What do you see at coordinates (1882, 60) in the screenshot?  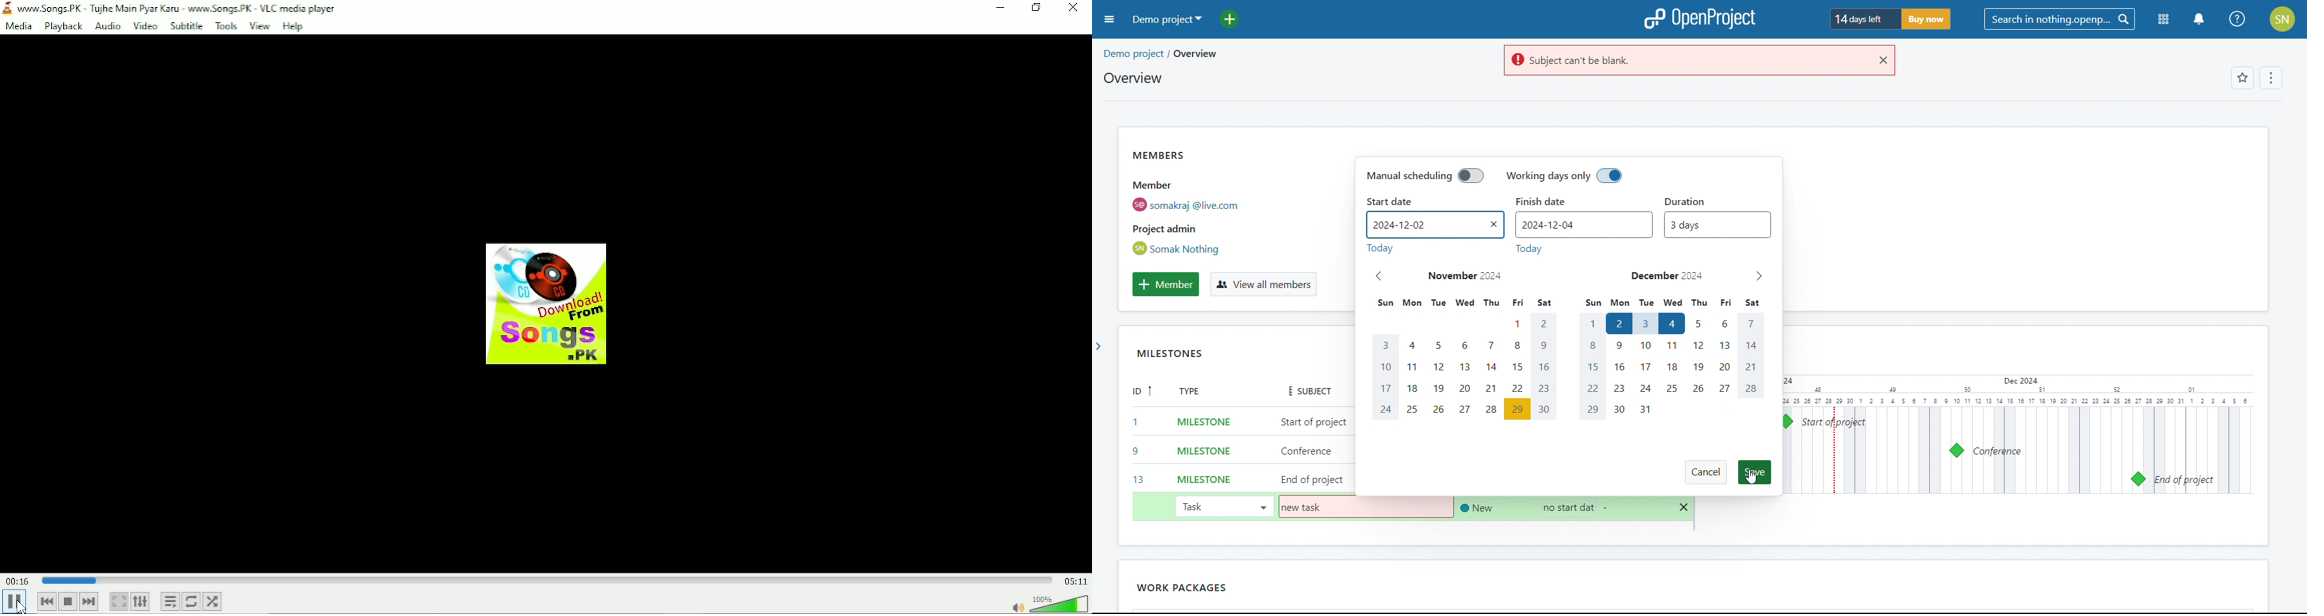 I see `close warning` at bounding box center [1882, 60].